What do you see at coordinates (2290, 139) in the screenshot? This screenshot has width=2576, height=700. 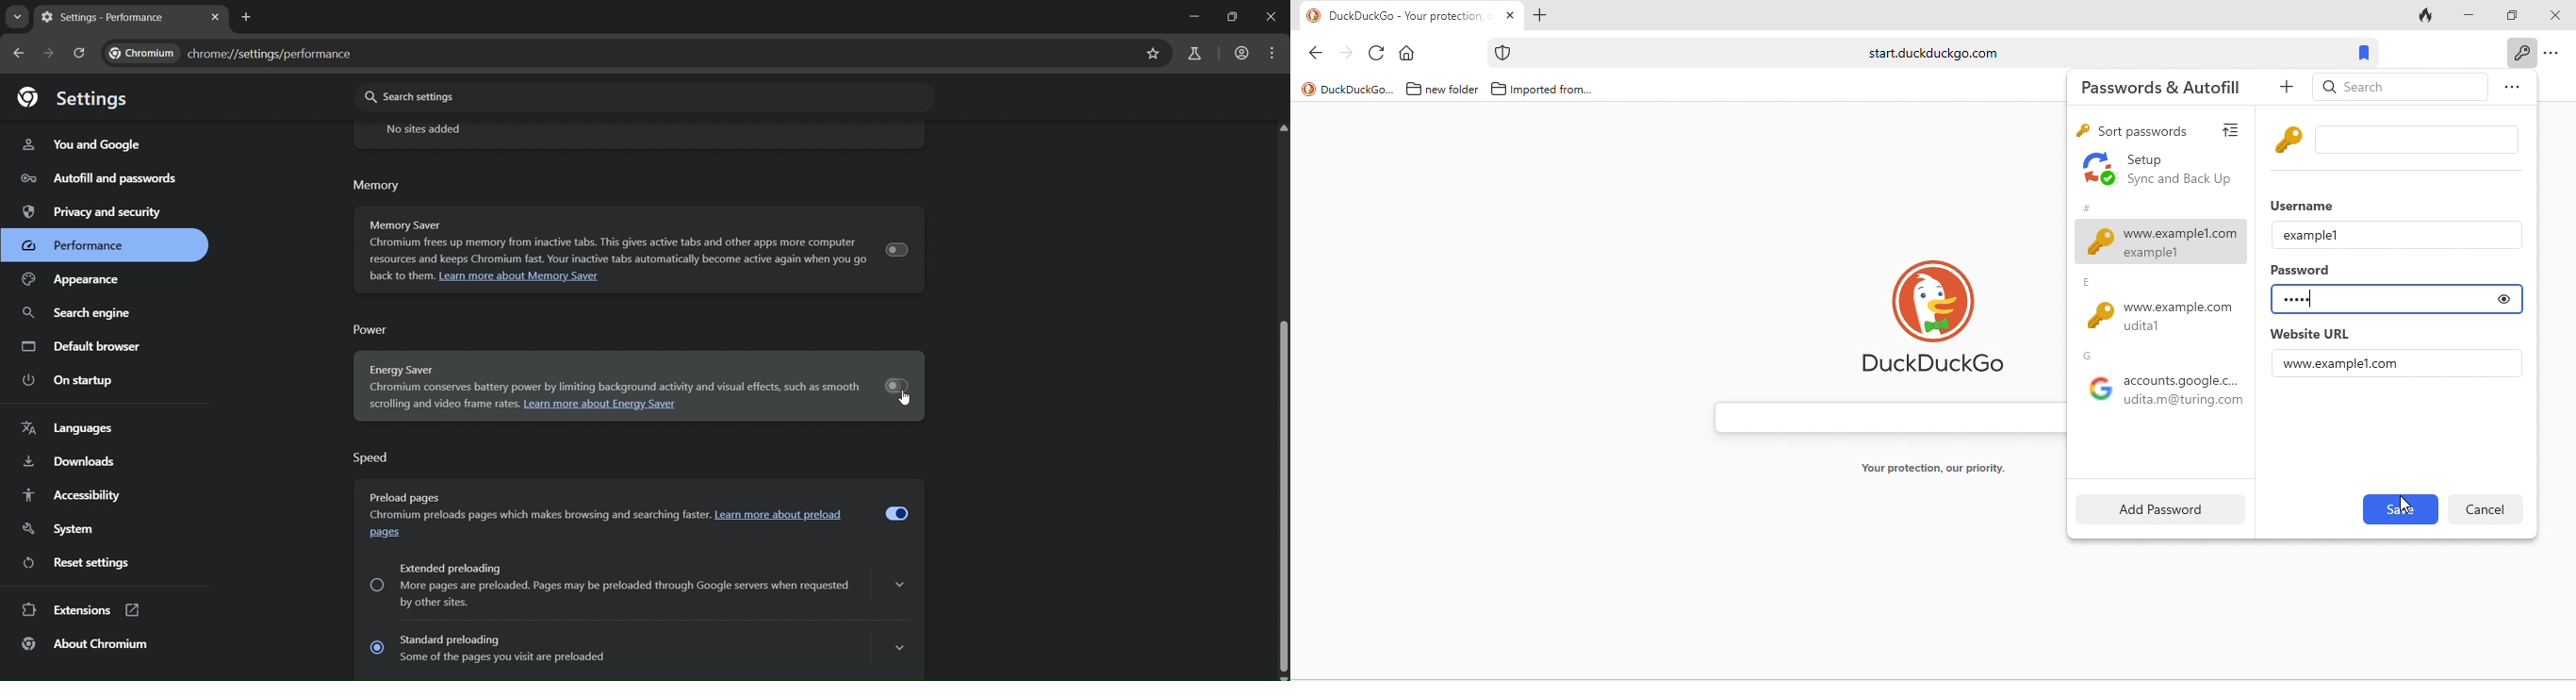 I see `key icon` at bounding box center [2290, 139].